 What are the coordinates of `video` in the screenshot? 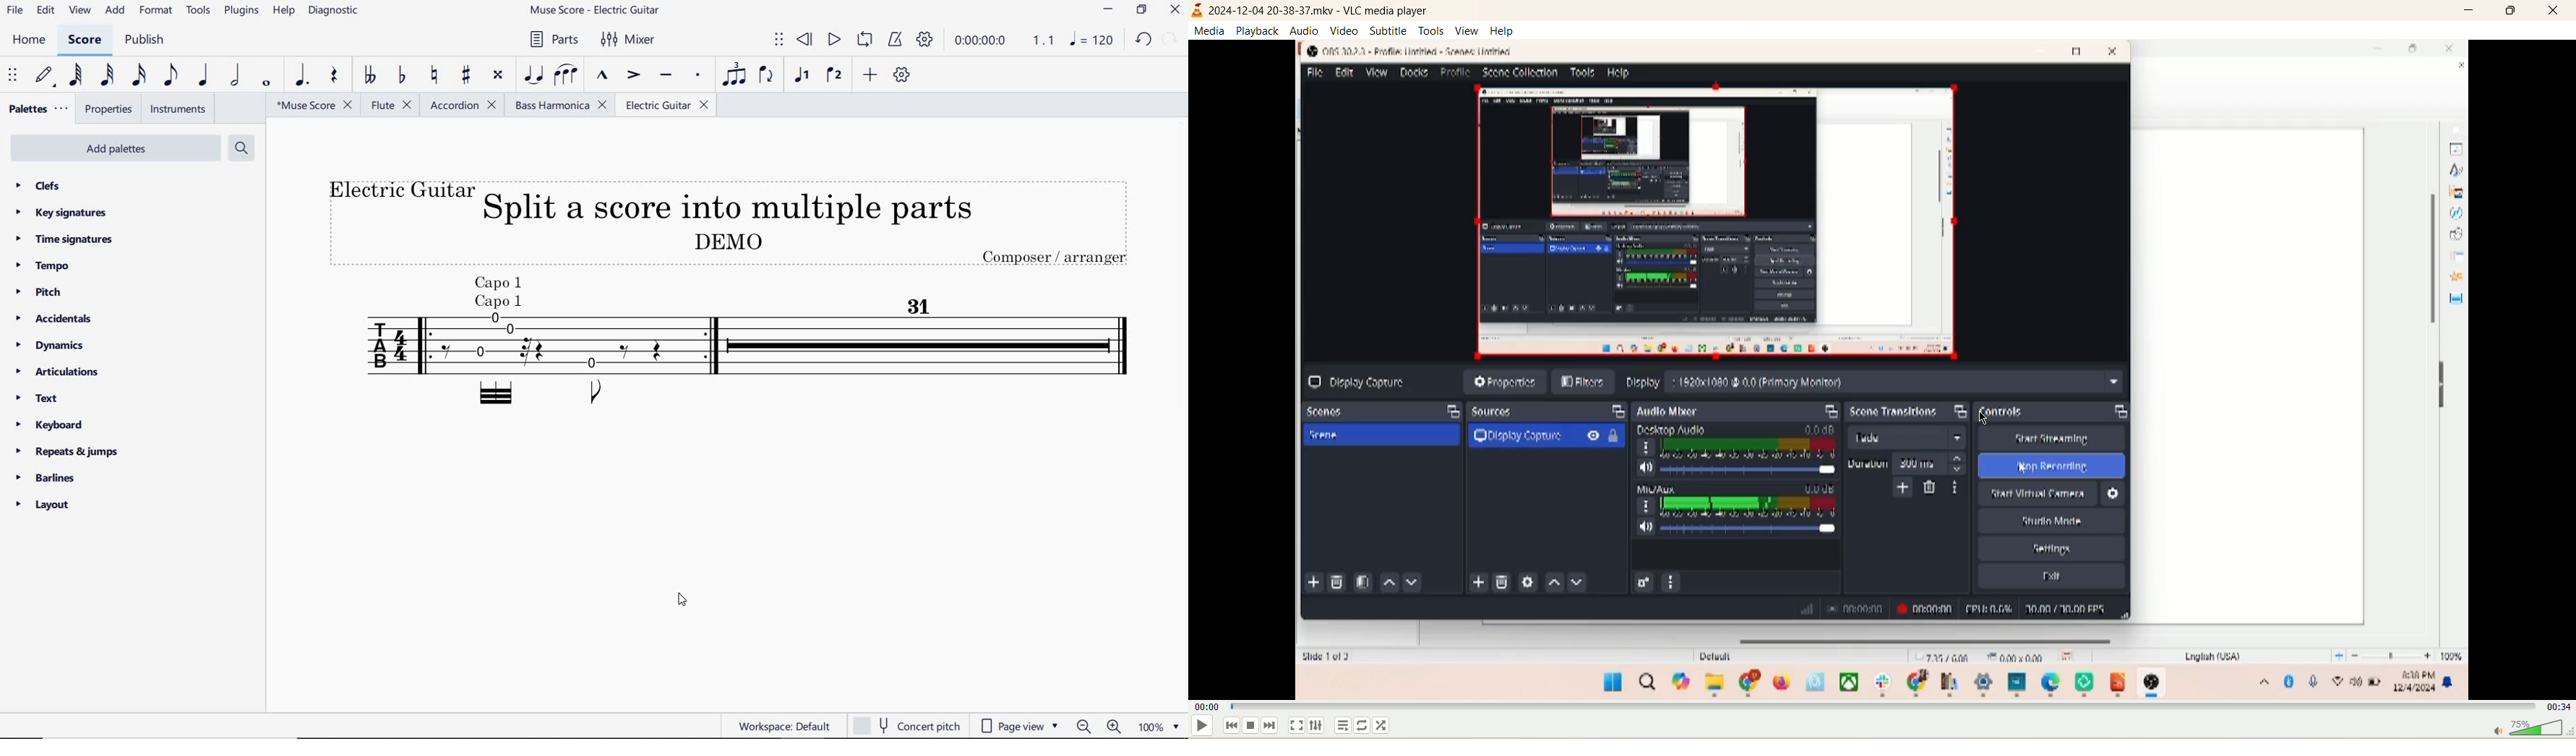 It's located at (1345, 31).